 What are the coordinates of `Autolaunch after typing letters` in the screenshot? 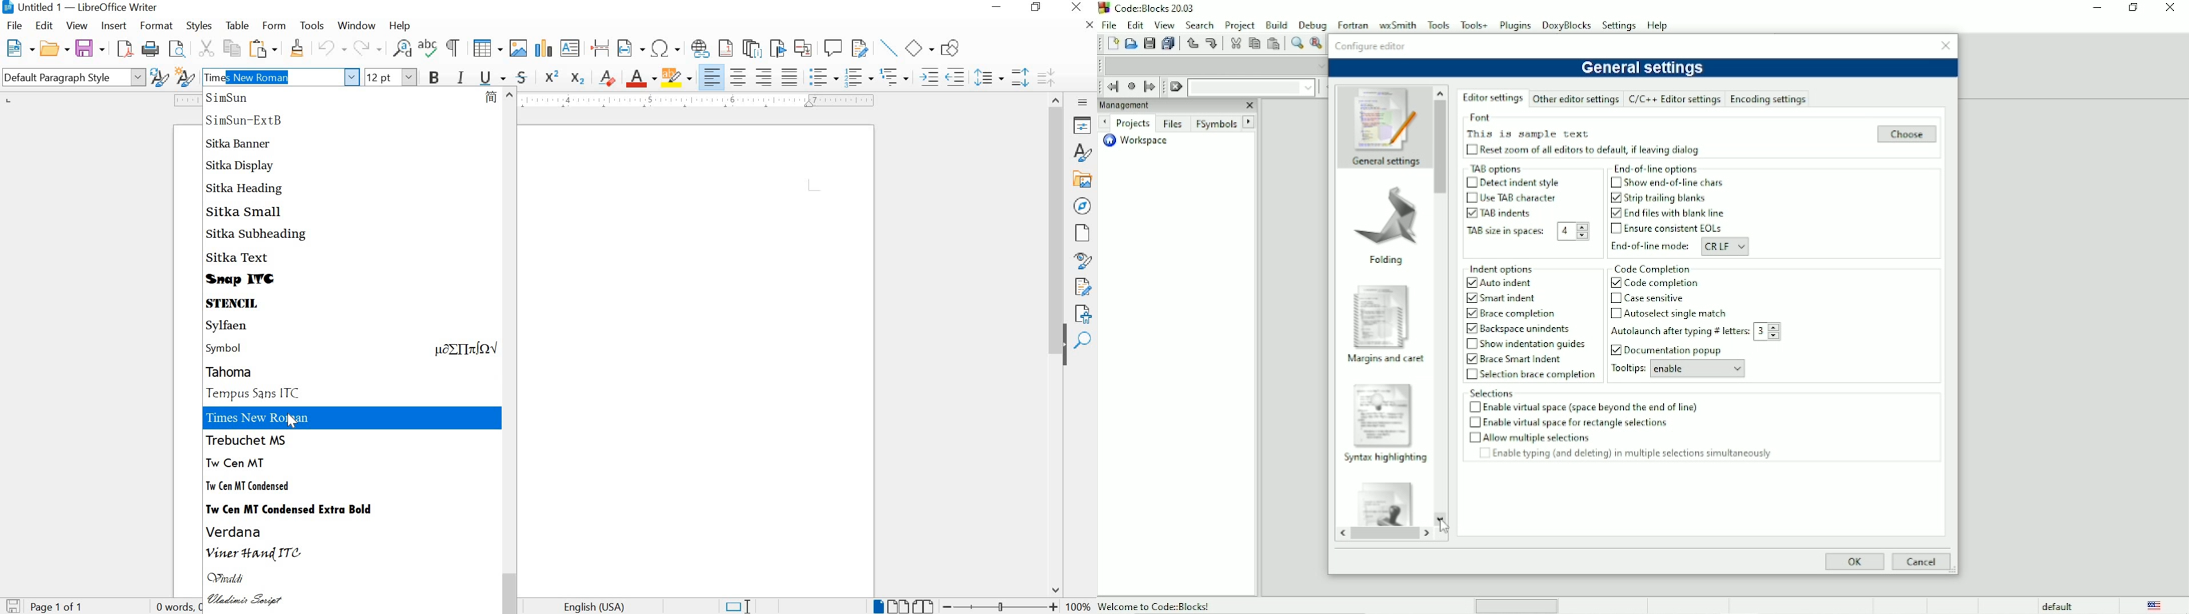 It's located at (1678, 333).